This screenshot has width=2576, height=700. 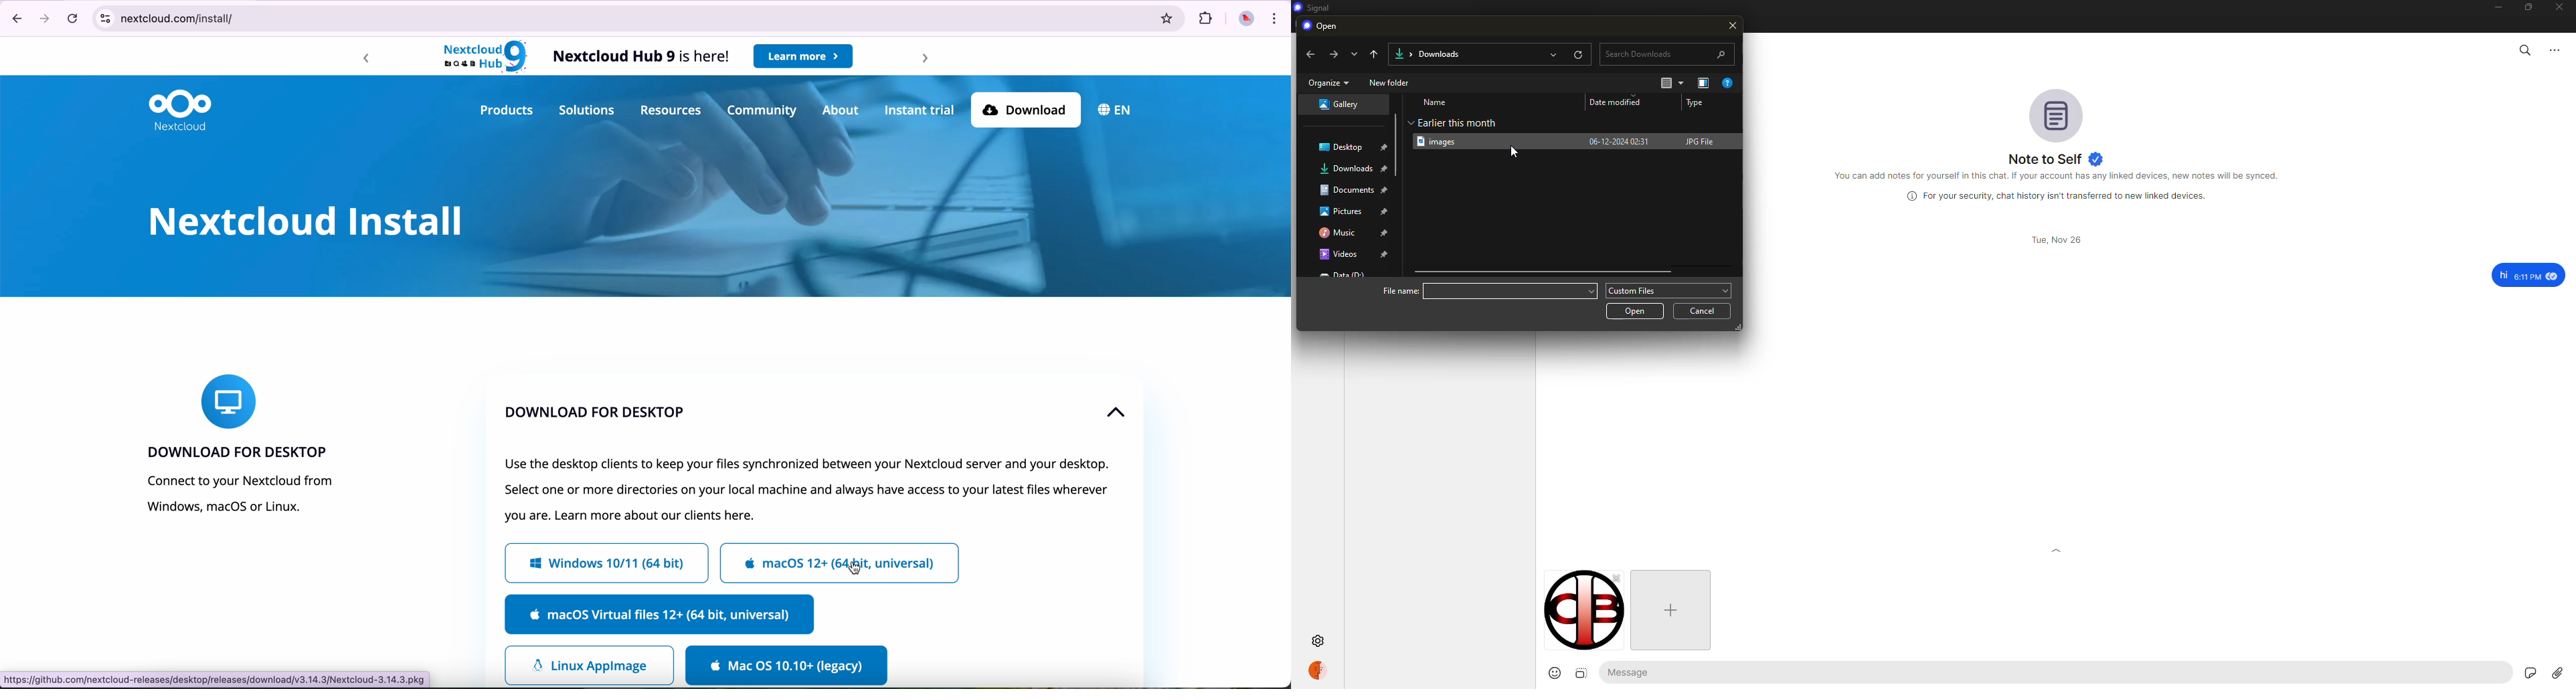 What do you see at coordinates (478, 58) in the screenshot?
I see `Nextcloud hub 9 logo` at bounding box center [478, 58].